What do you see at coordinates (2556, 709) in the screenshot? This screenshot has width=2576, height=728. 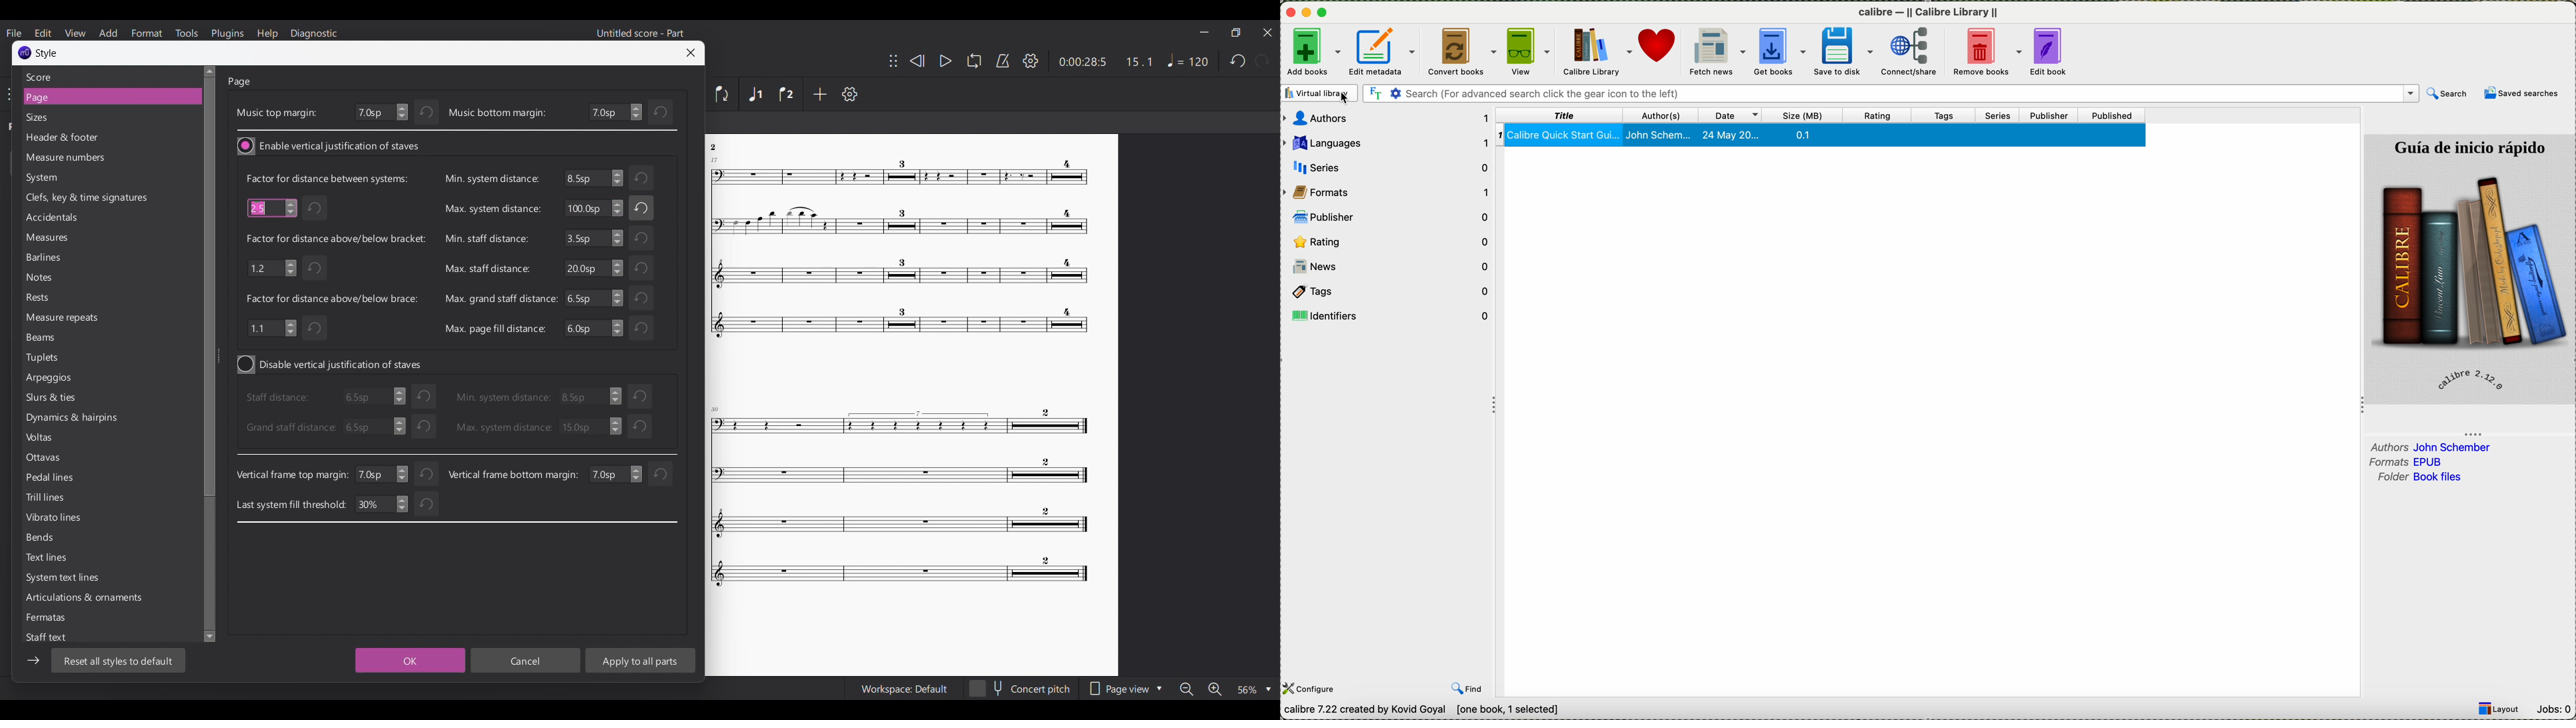 I see `Jobs: 0` at bounding box center [2556, 709].